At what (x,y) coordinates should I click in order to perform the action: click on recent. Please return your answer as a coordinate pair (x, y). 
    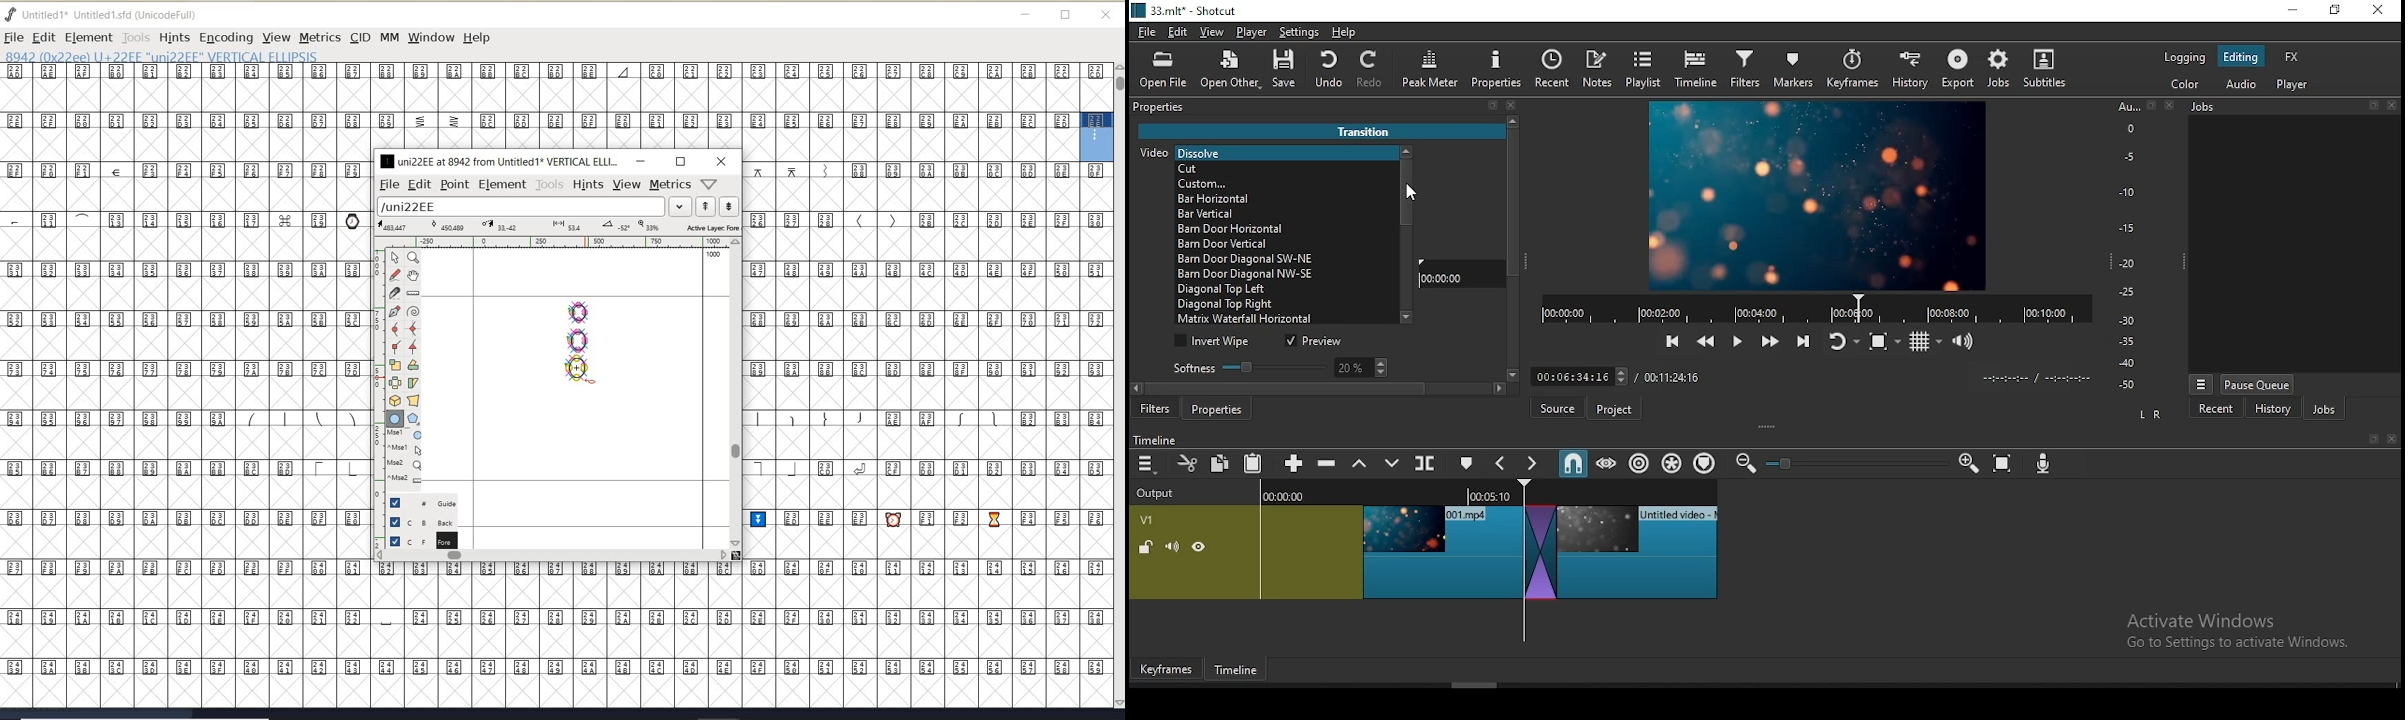
    Looking at the image, I should click on (2216, 408).